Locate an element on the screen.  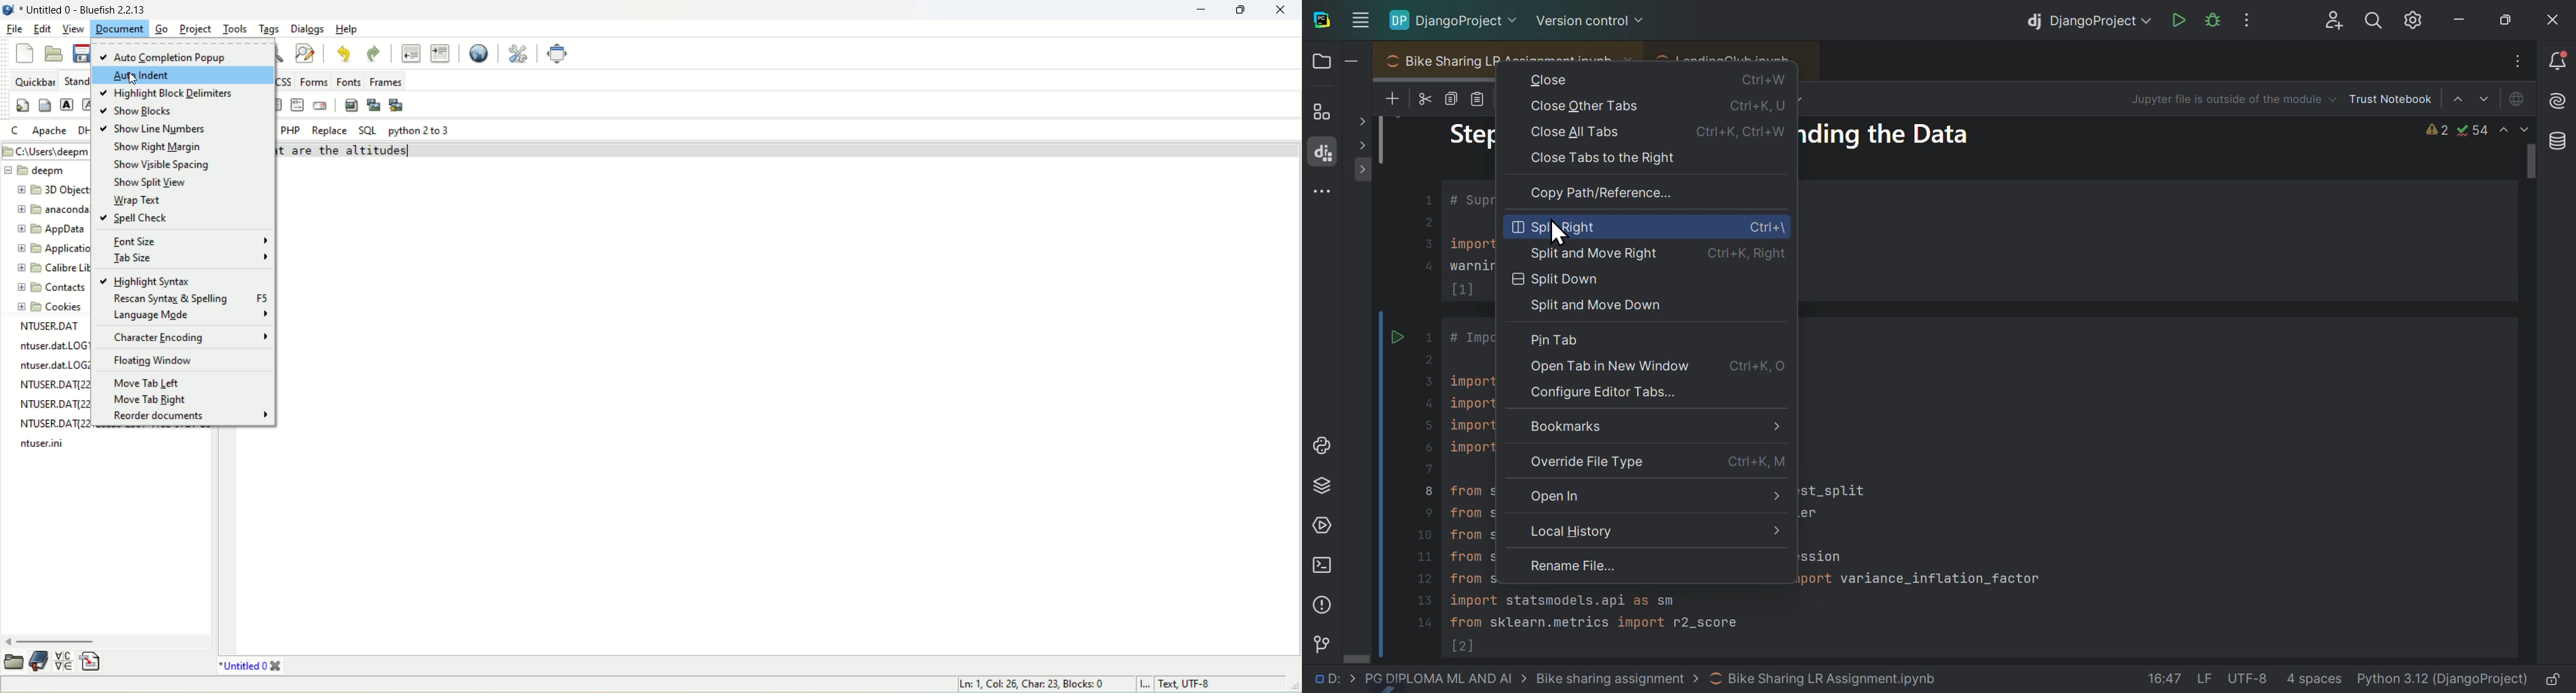
horizontal scroll bar is located at coordinates (106, 641).